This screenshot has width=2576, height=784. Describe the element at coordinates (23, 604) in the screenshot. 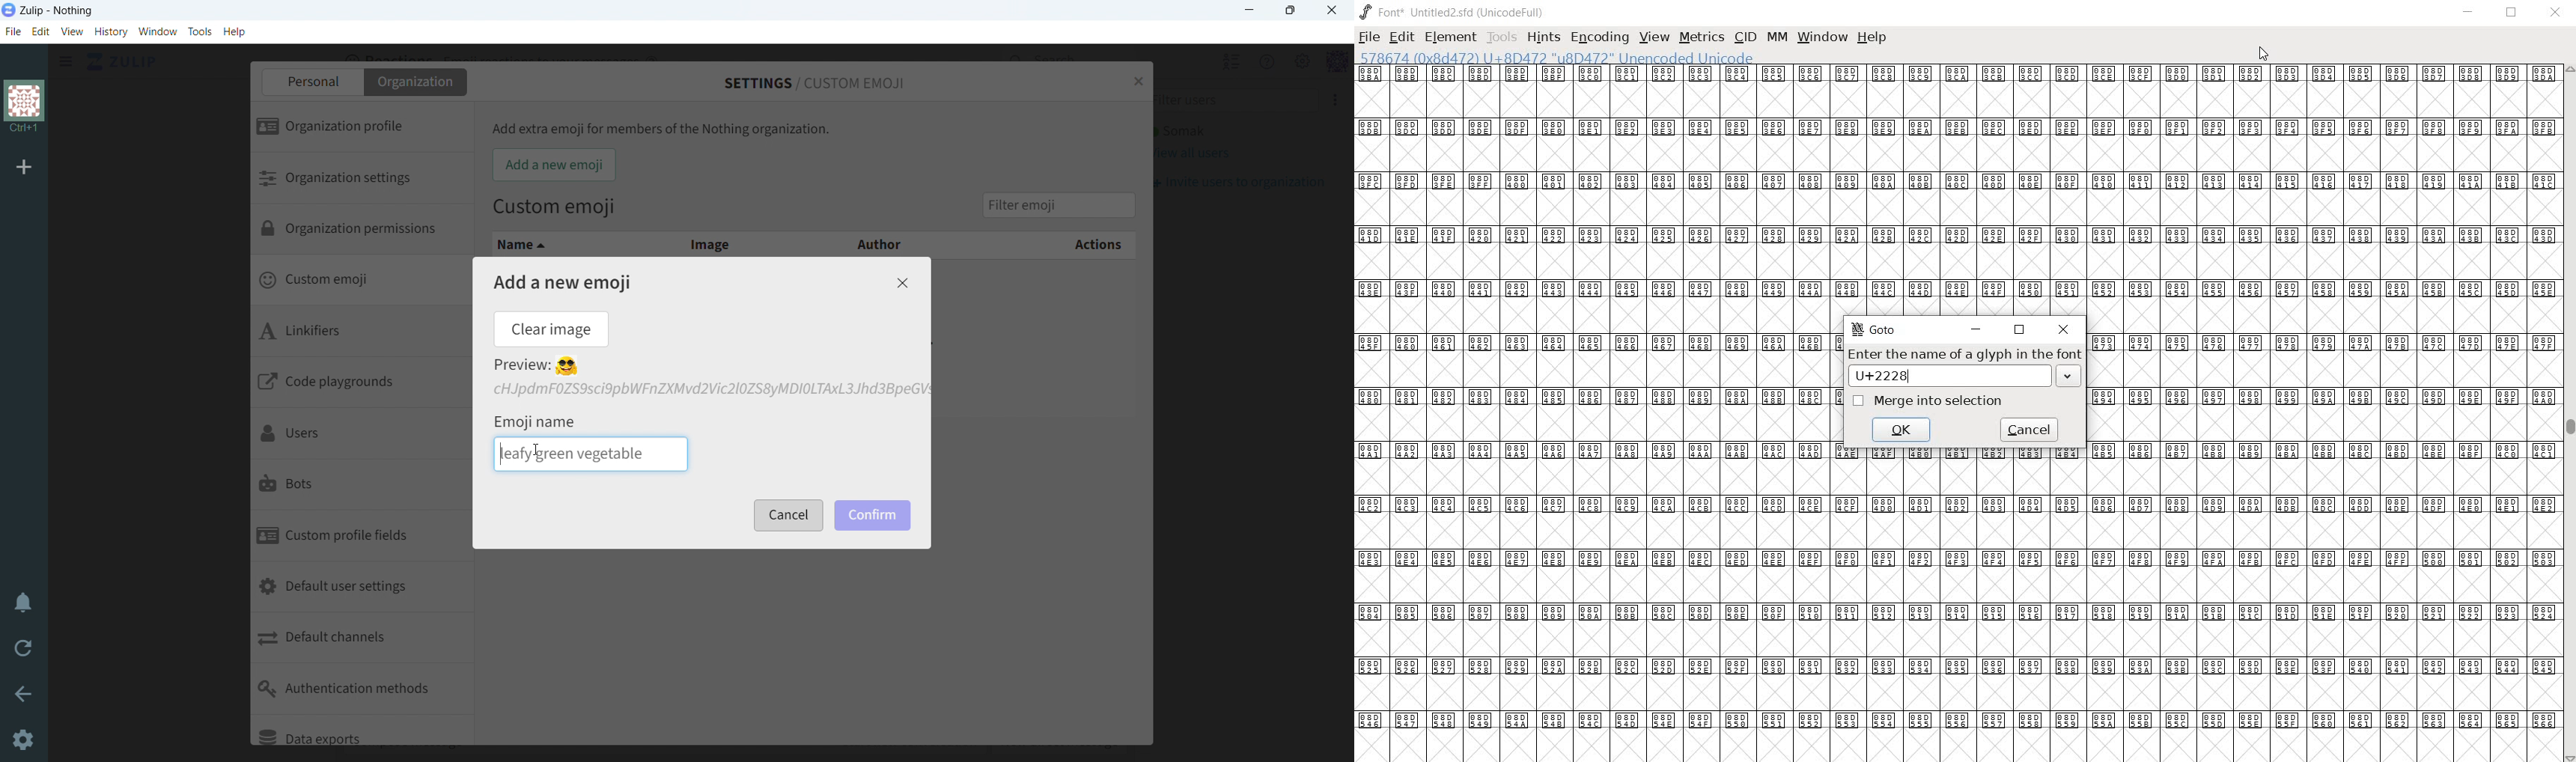

I see `enable do not disturb` at that location.